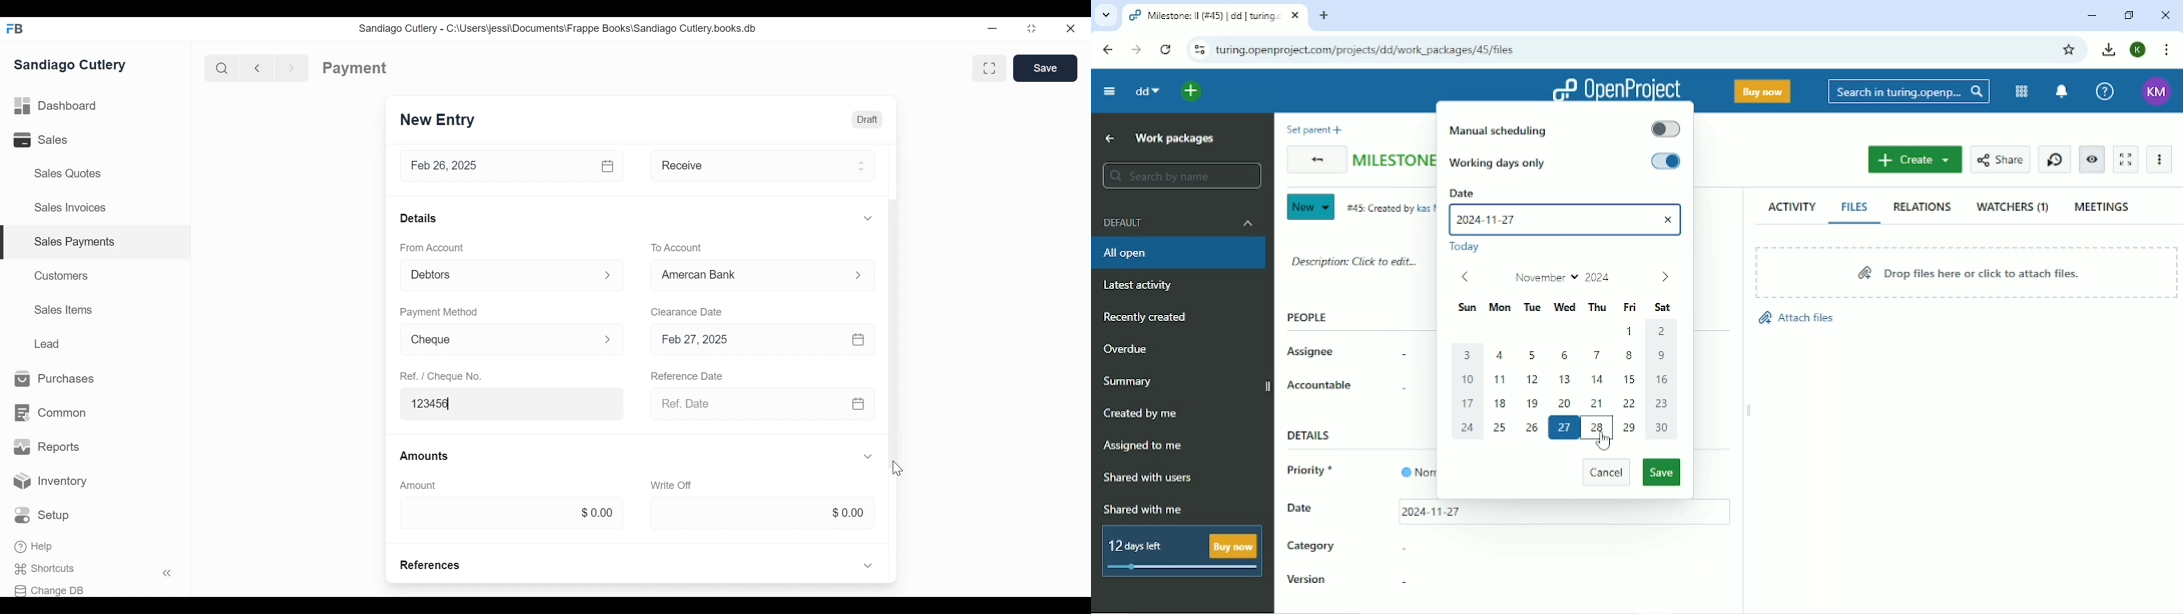  What do you see at coordinates (49, 413) in the screenshot?
I see `Common` at bounding box center [49, 413].